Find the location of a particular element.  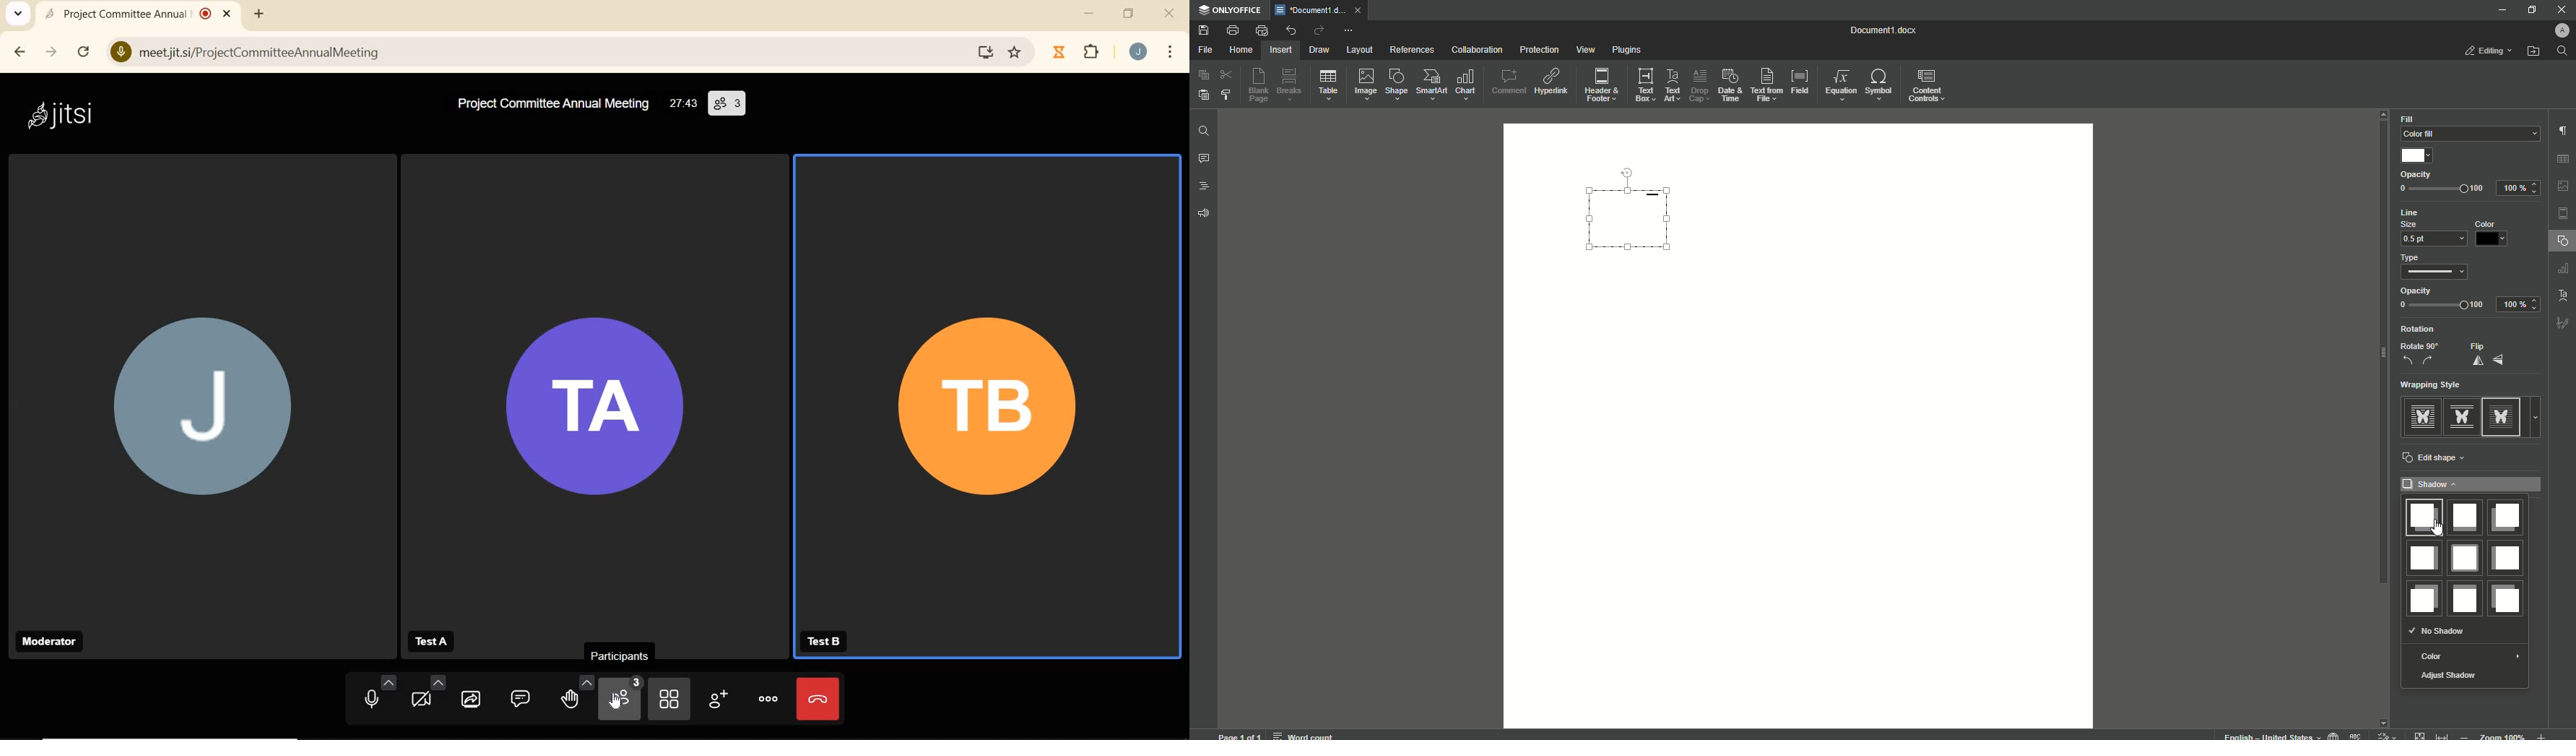

more is located at coordinates (2539, 417).